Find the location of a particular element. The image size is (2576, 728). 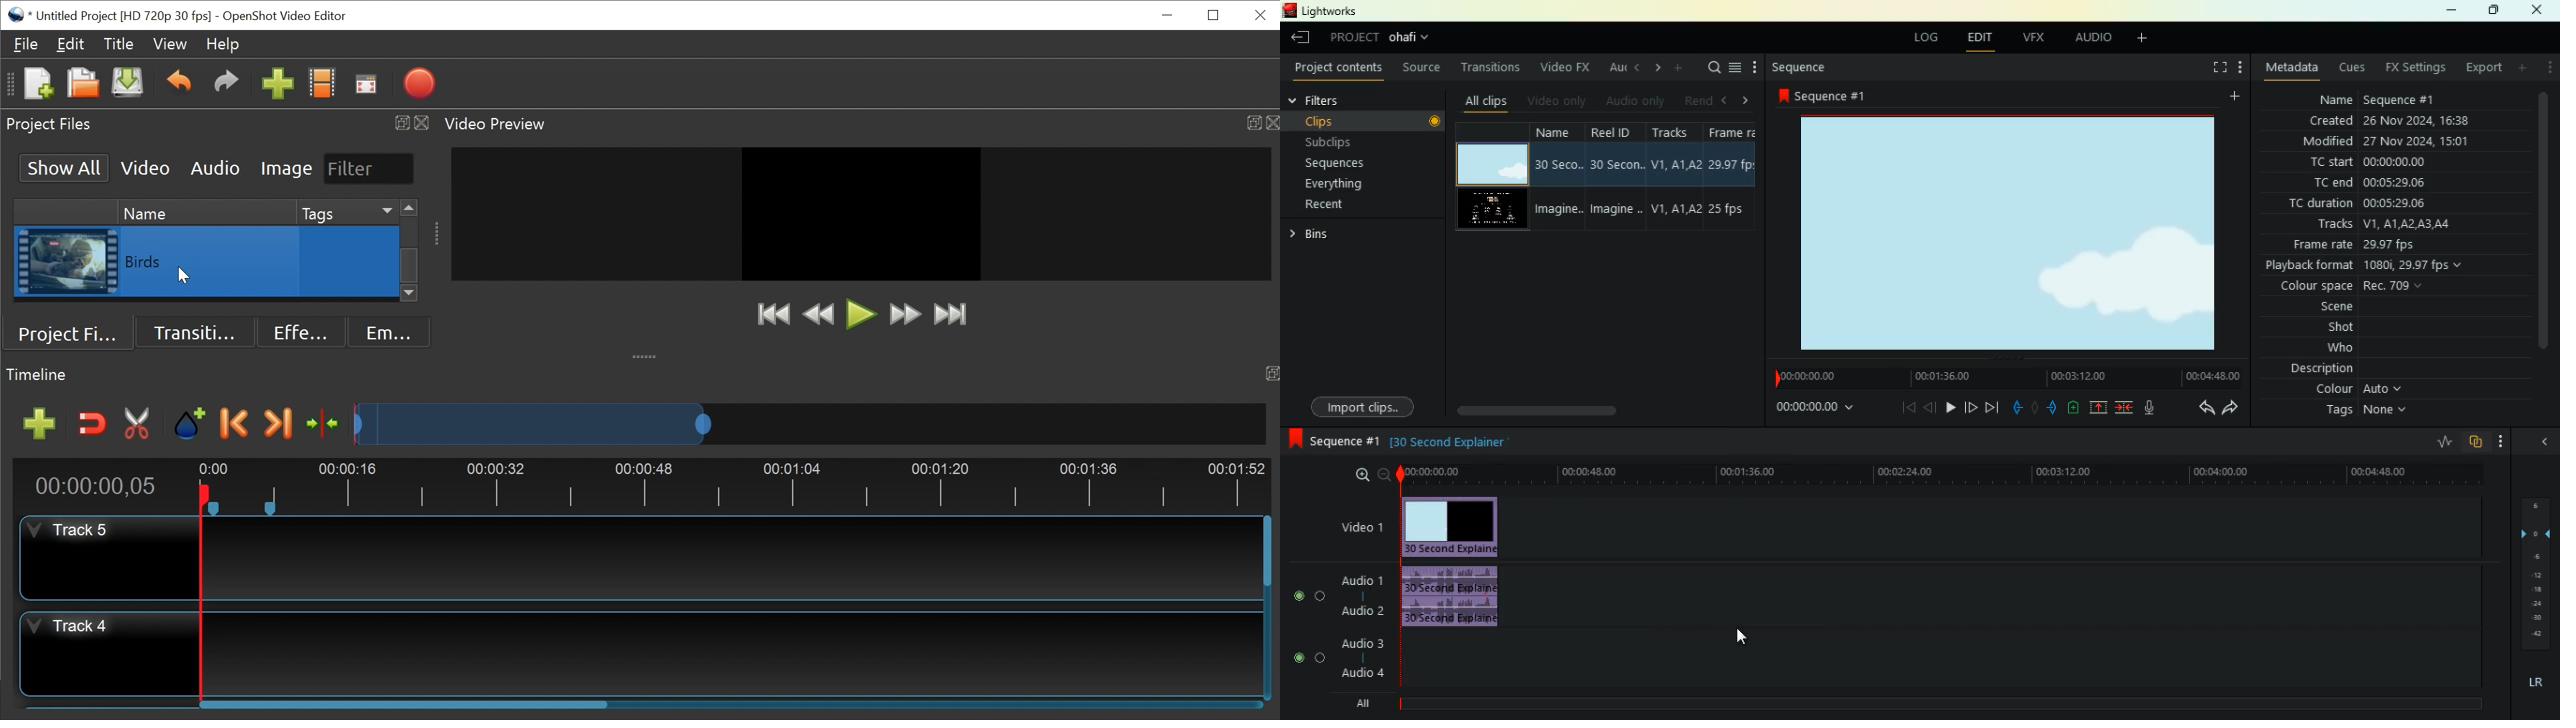

tc duration 00:05:29:06 is located at coordinates (2396, 202).